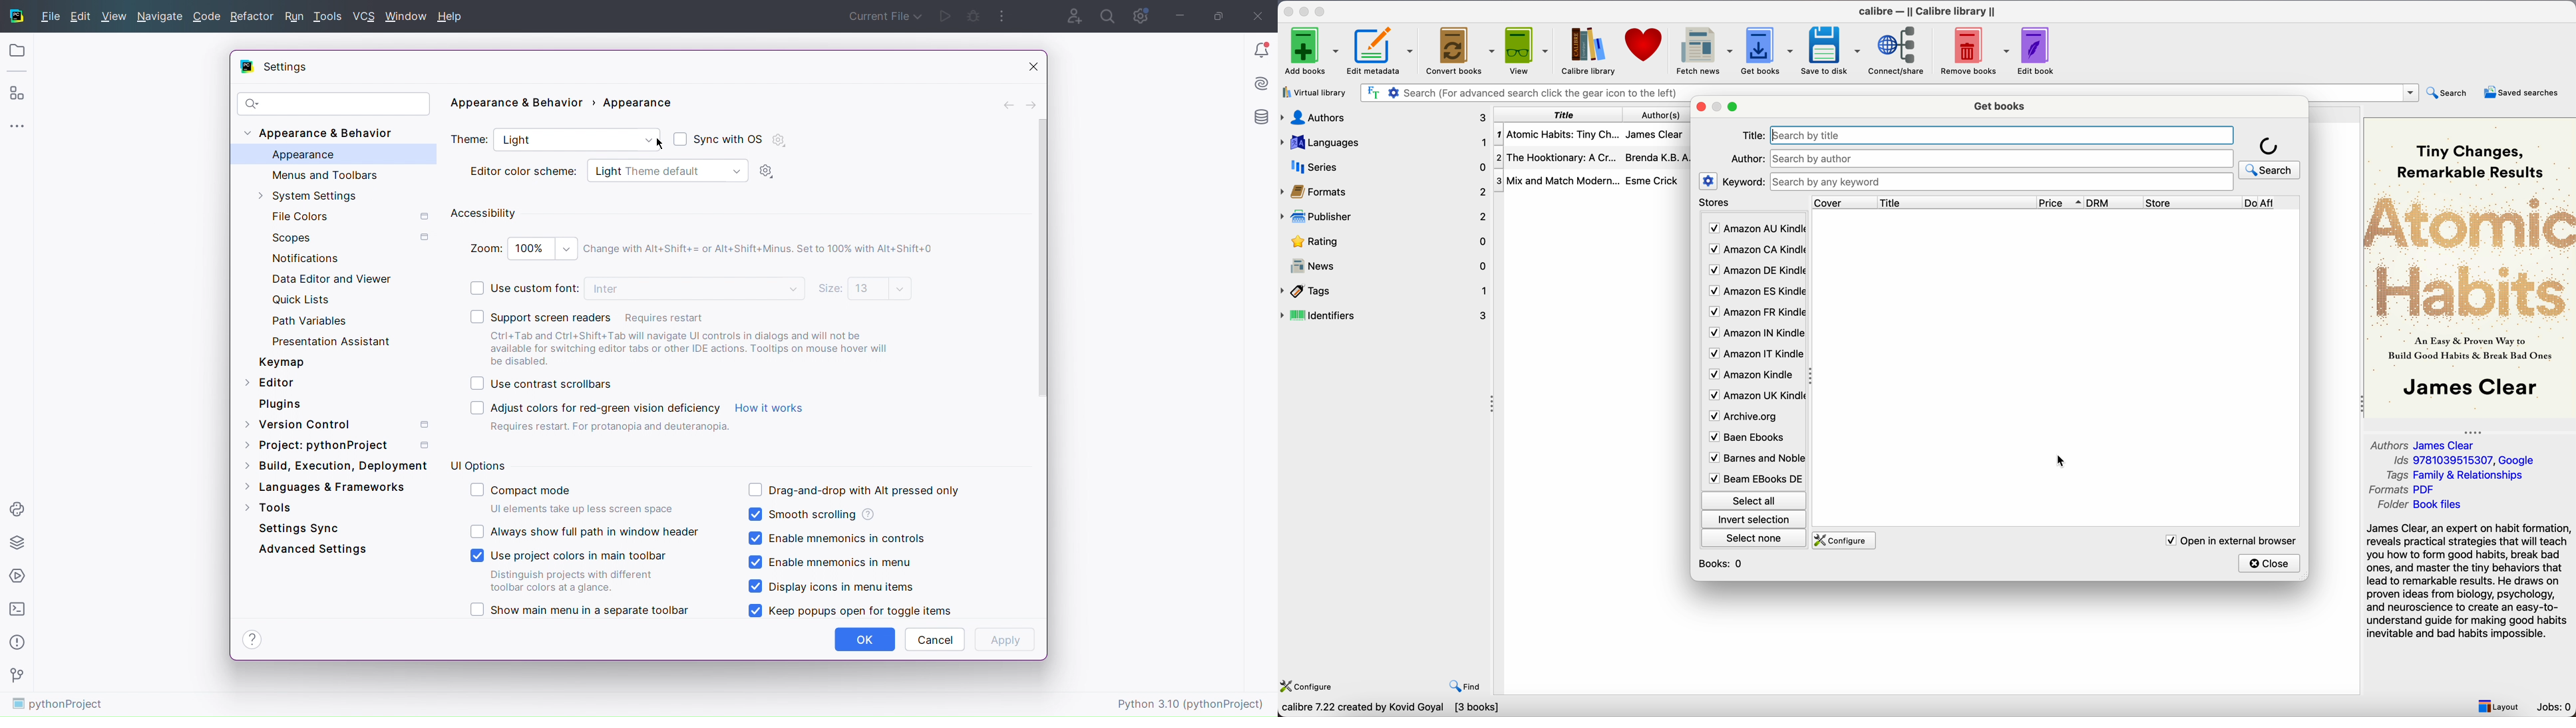 This screenshot has height=728, width=2576. What do you see at coordinates (15, 16) in the screenshot?
I see `Logo` at bounding box center [15, 16].